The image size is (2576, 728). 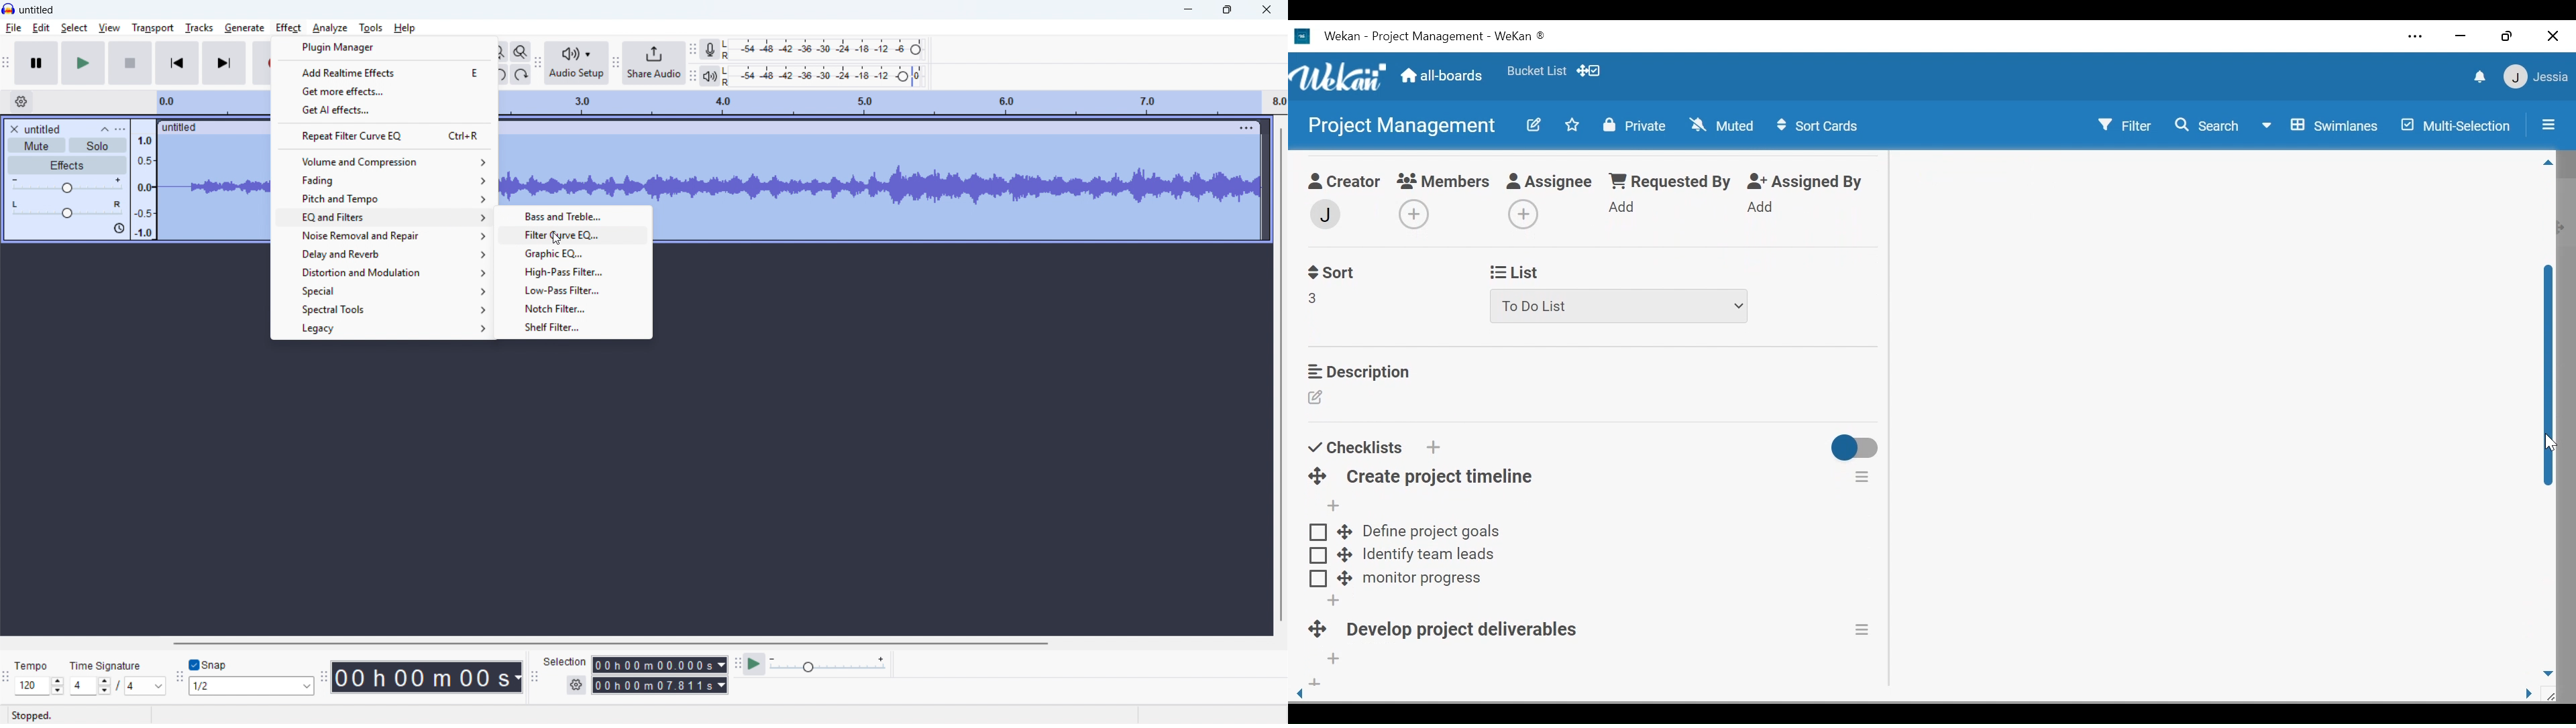 What do you see at coordinates (2209, 127) in the screenshot?
I see `Search` at bounding box center [2209, 127].